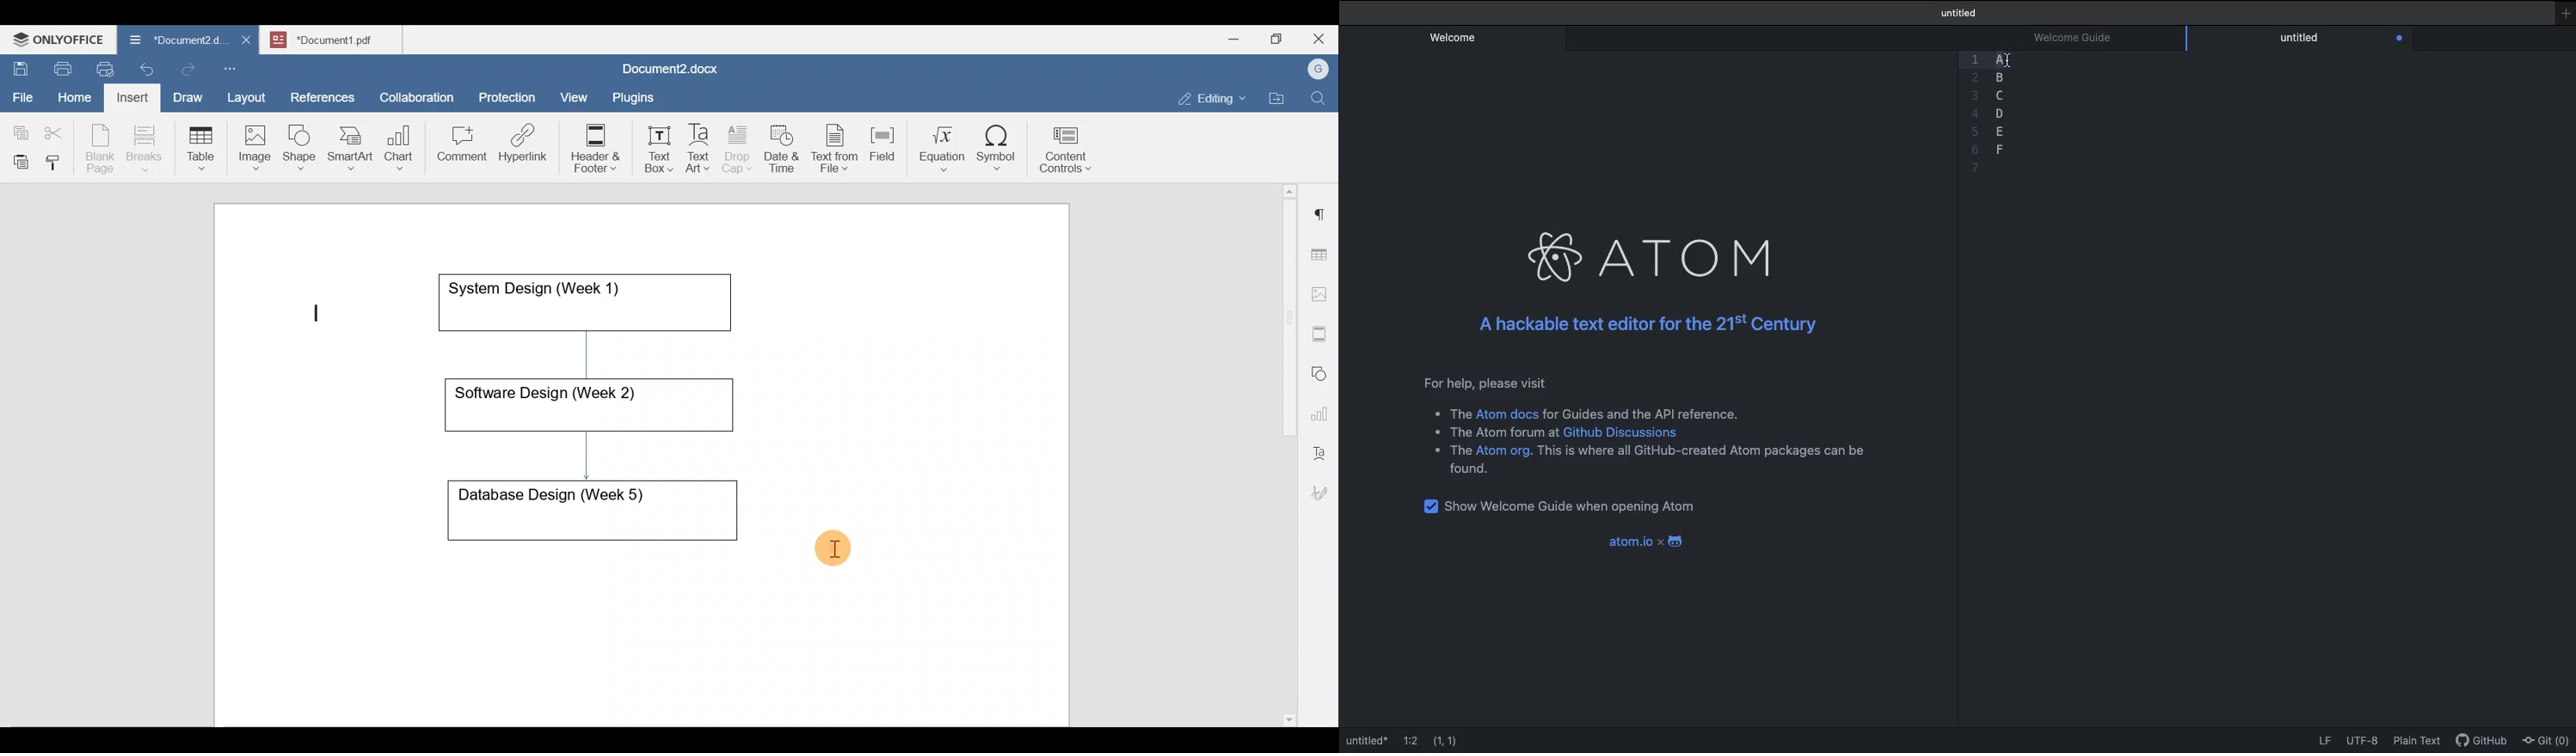 The width and height of the screenshot is (2576, 756). Describe the element at coordinates (1321, 208) in the screenshot. I see `Paragraph settings` at that location.